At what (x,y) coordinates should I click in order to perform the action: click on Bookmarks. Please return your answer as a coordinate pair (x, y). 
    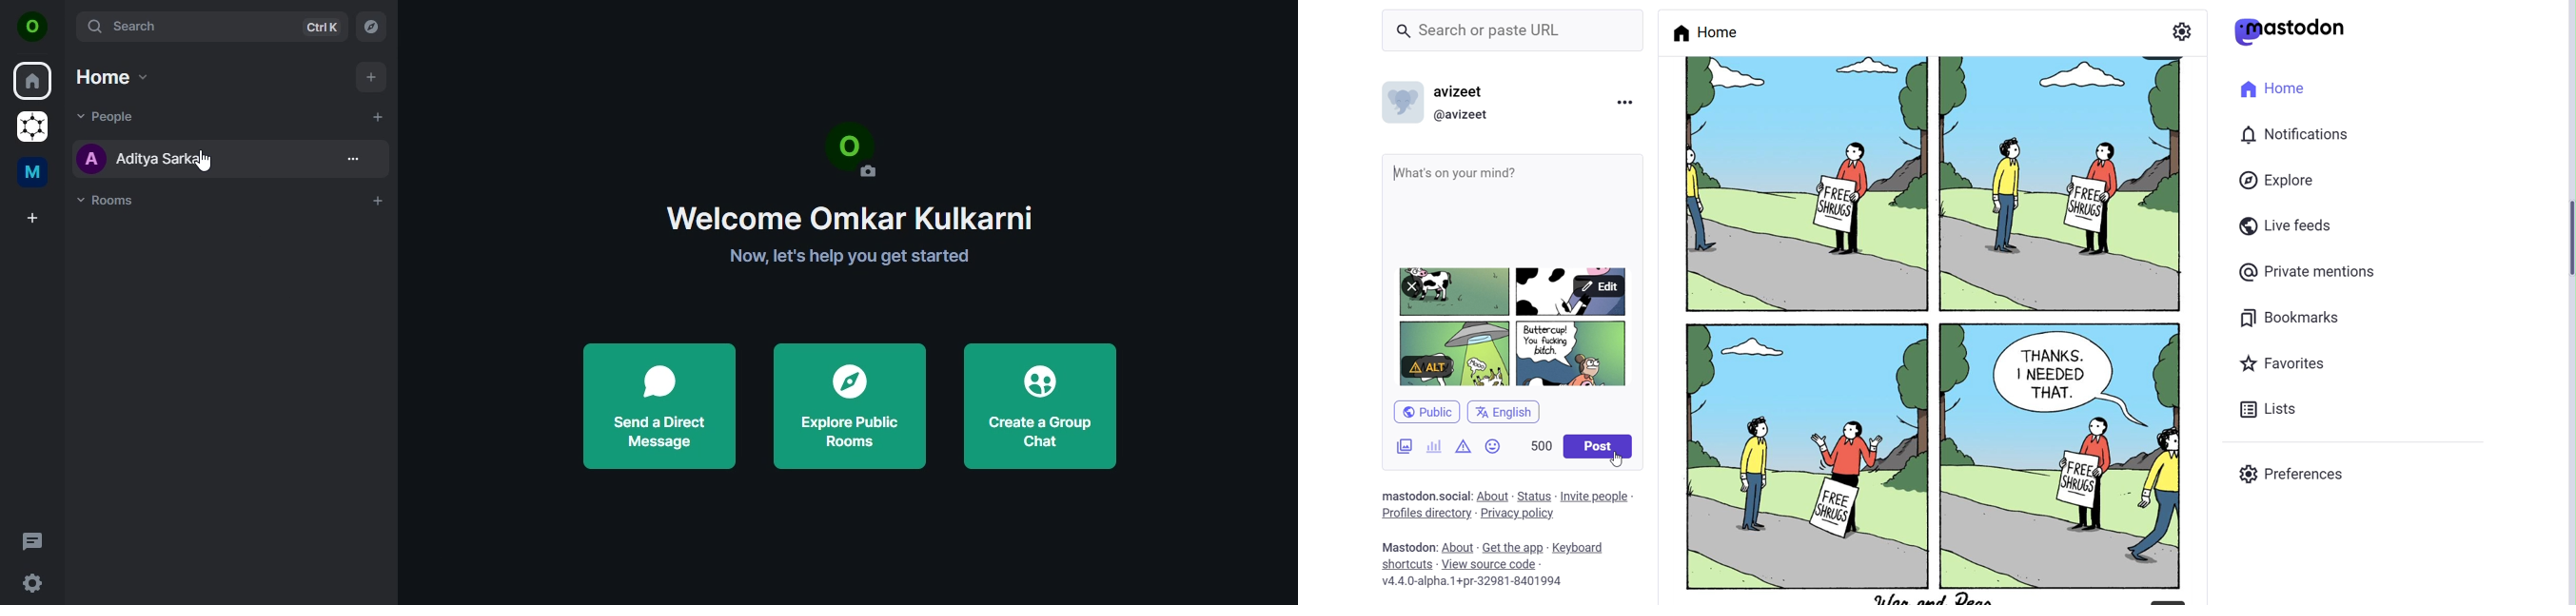
    Looking at the image, I should click on (2302, 317).